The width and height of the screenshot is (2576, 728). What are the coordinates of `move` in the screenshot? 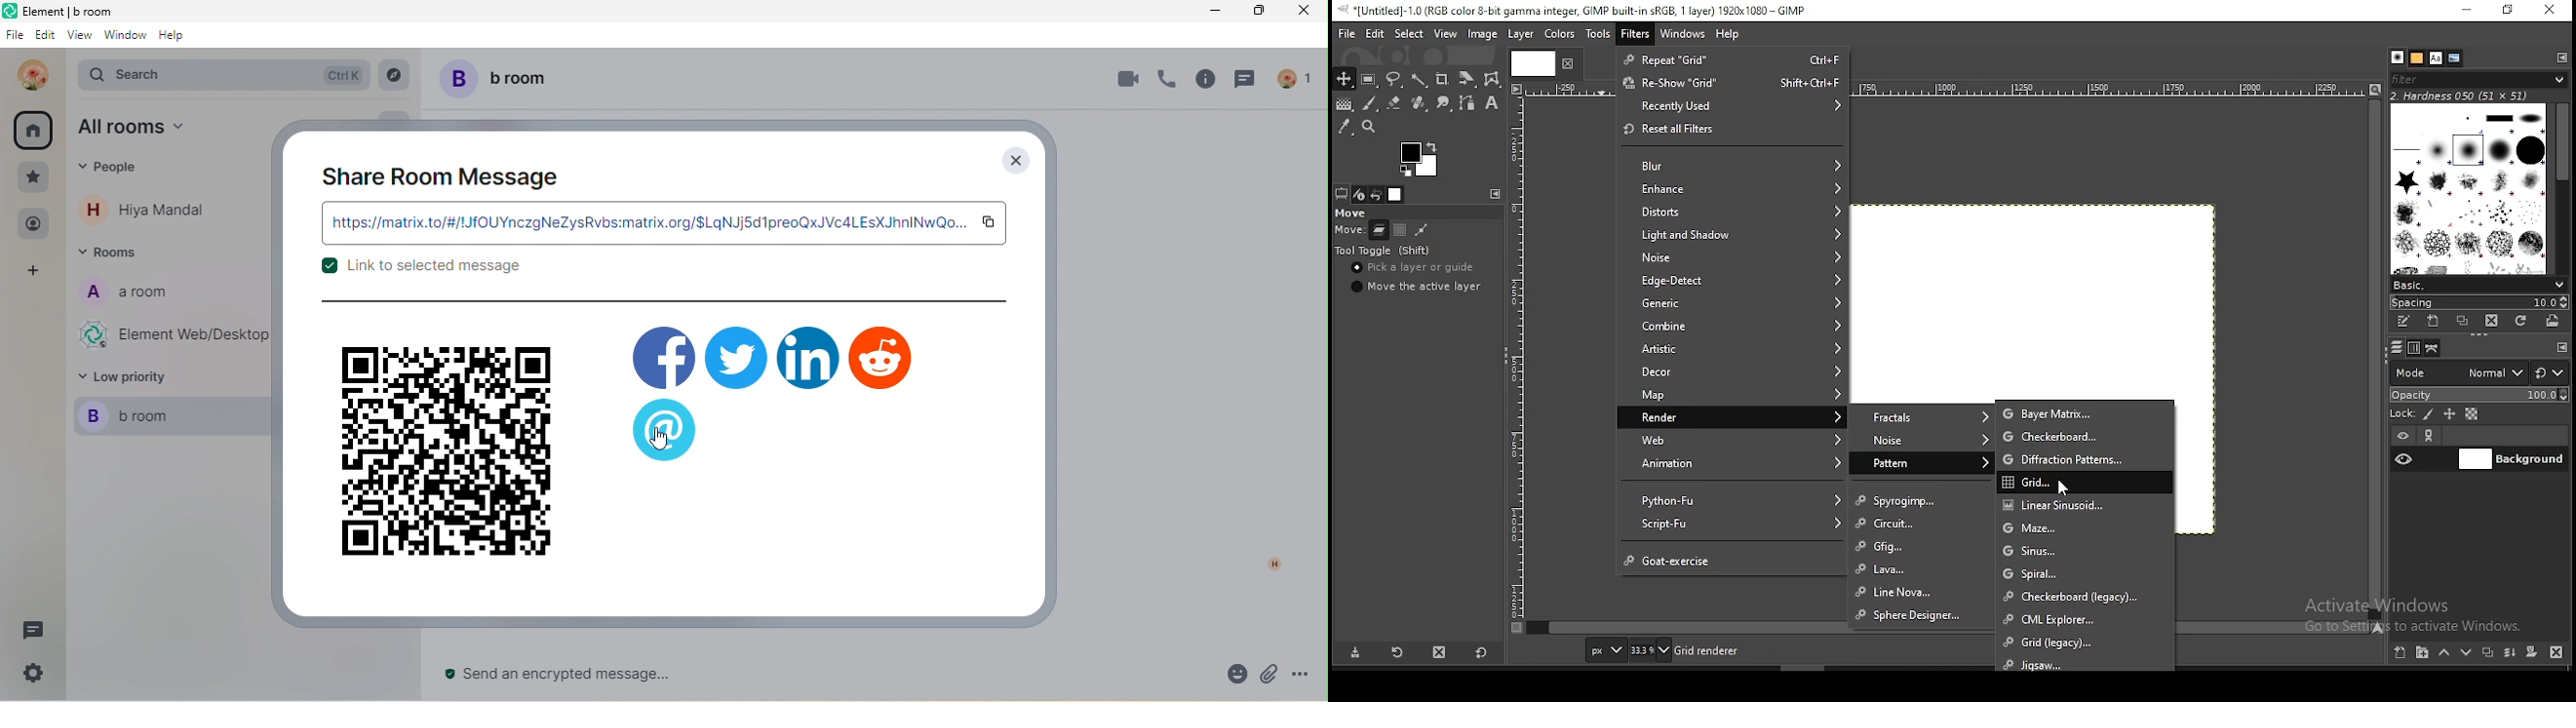 It's located at (1347, 231).